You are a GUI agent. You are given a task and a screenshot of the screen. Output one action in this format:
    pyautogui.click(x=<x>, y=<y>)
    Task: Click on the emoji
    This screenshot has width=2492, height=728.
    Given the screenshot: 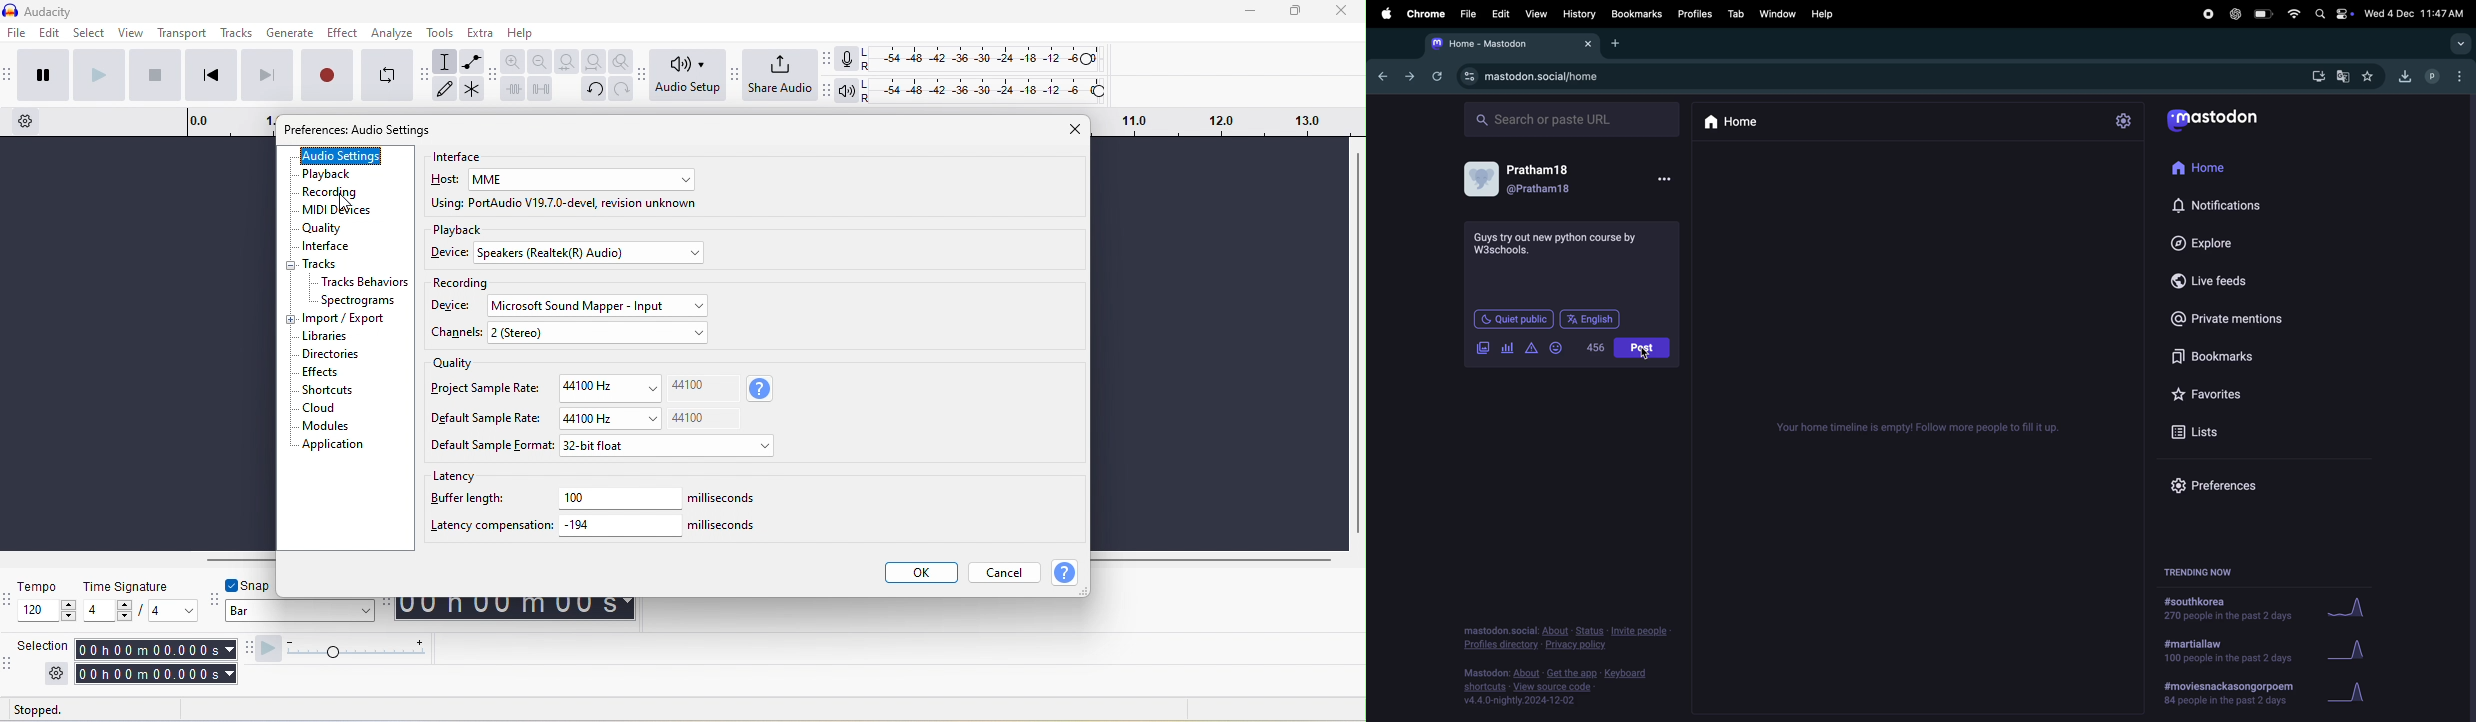 What is the action you would take?
    pyautogui.click(x=1560, y=347)
    